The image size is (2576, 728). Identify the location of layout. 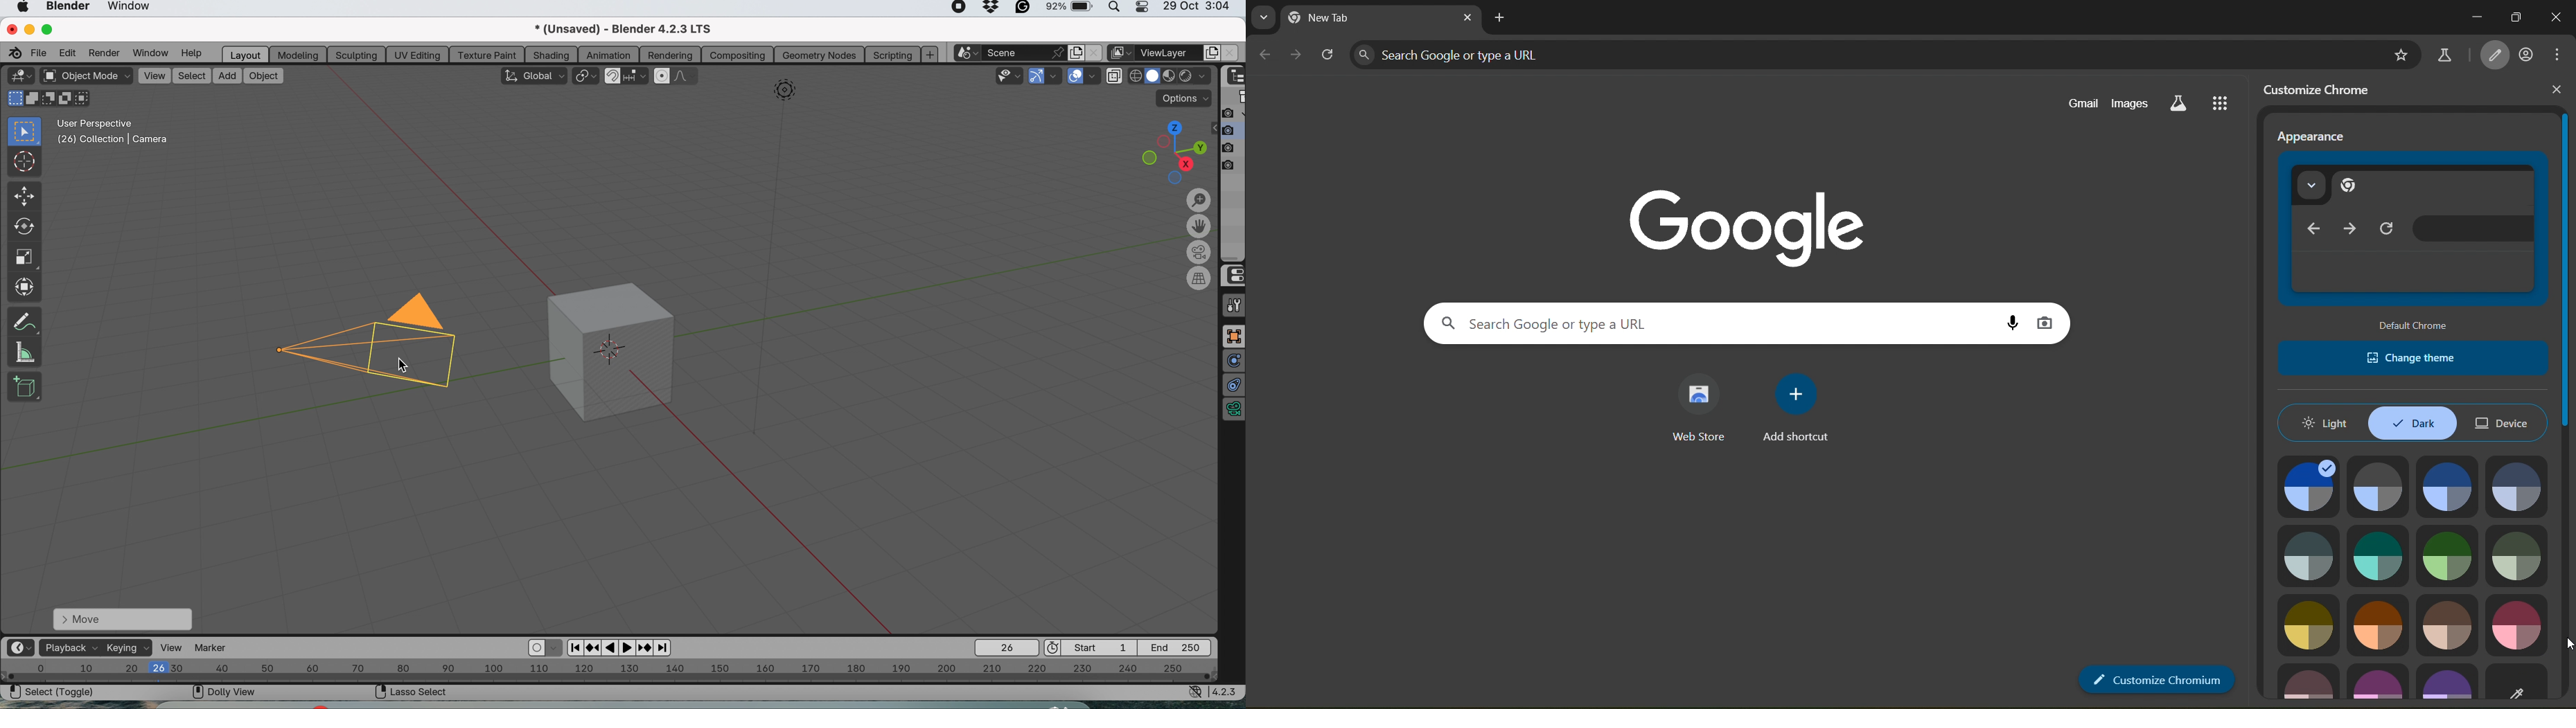
(244, 54).